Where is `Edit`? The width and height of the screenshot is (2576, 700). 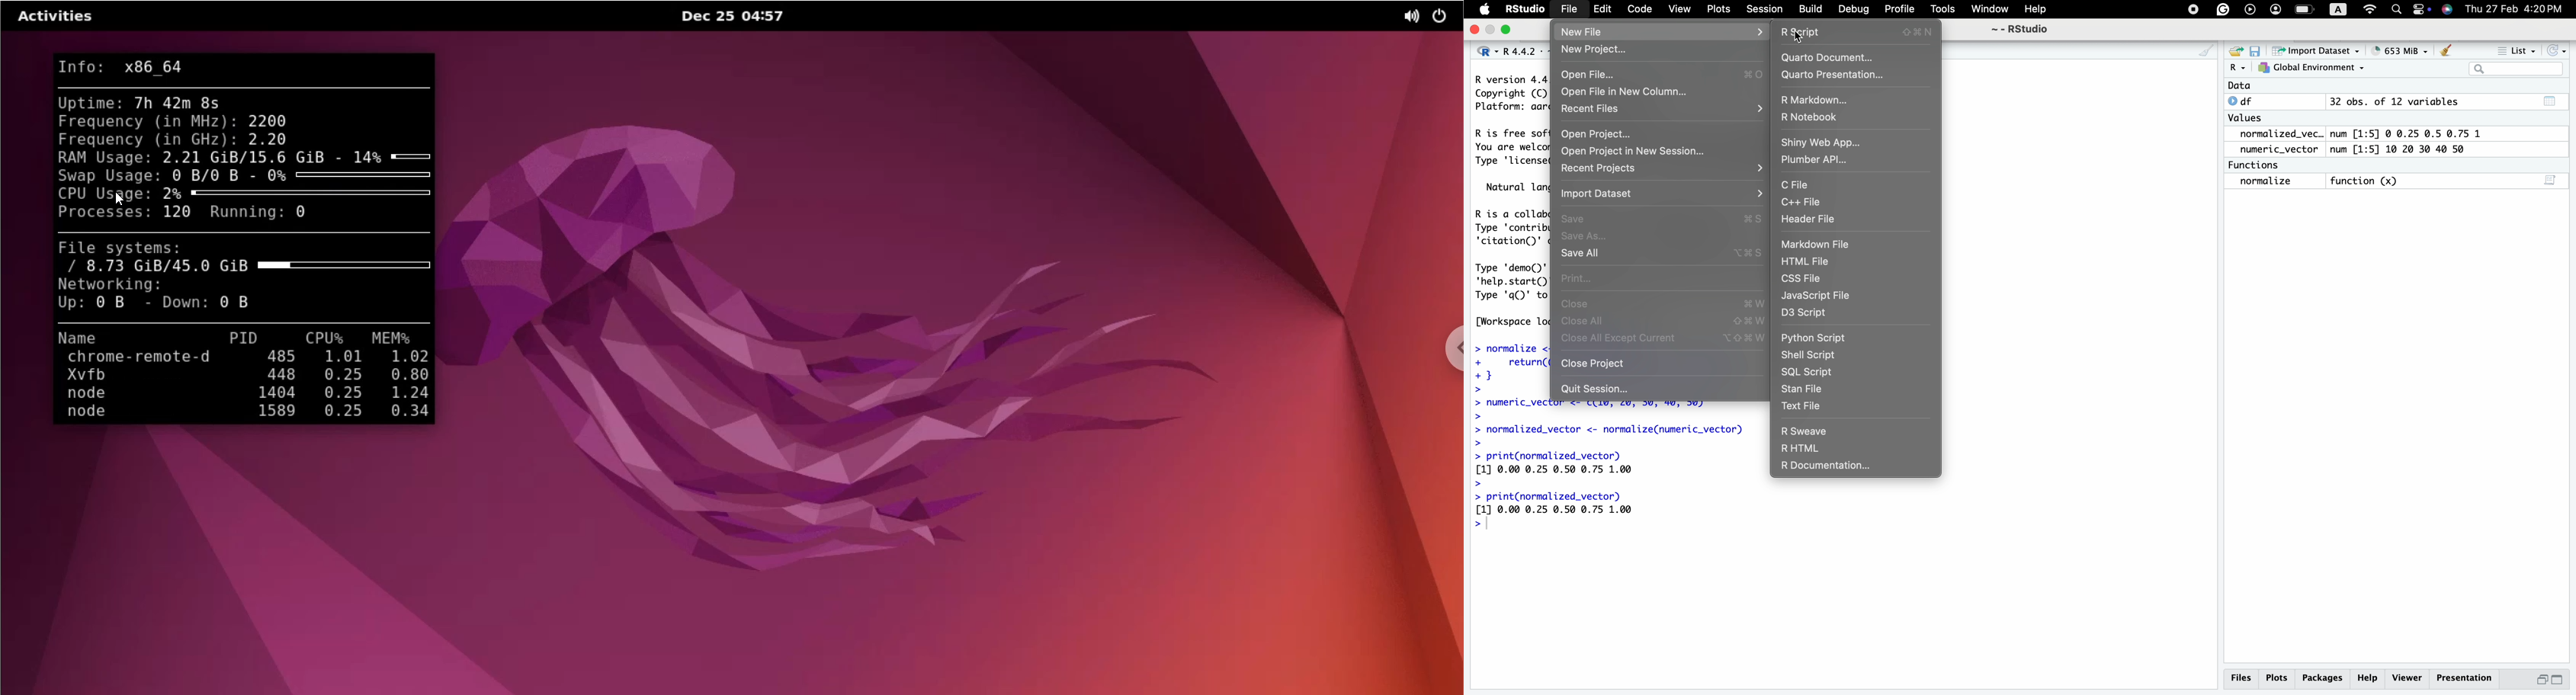
Edit is located at coordinates (1603, 10).